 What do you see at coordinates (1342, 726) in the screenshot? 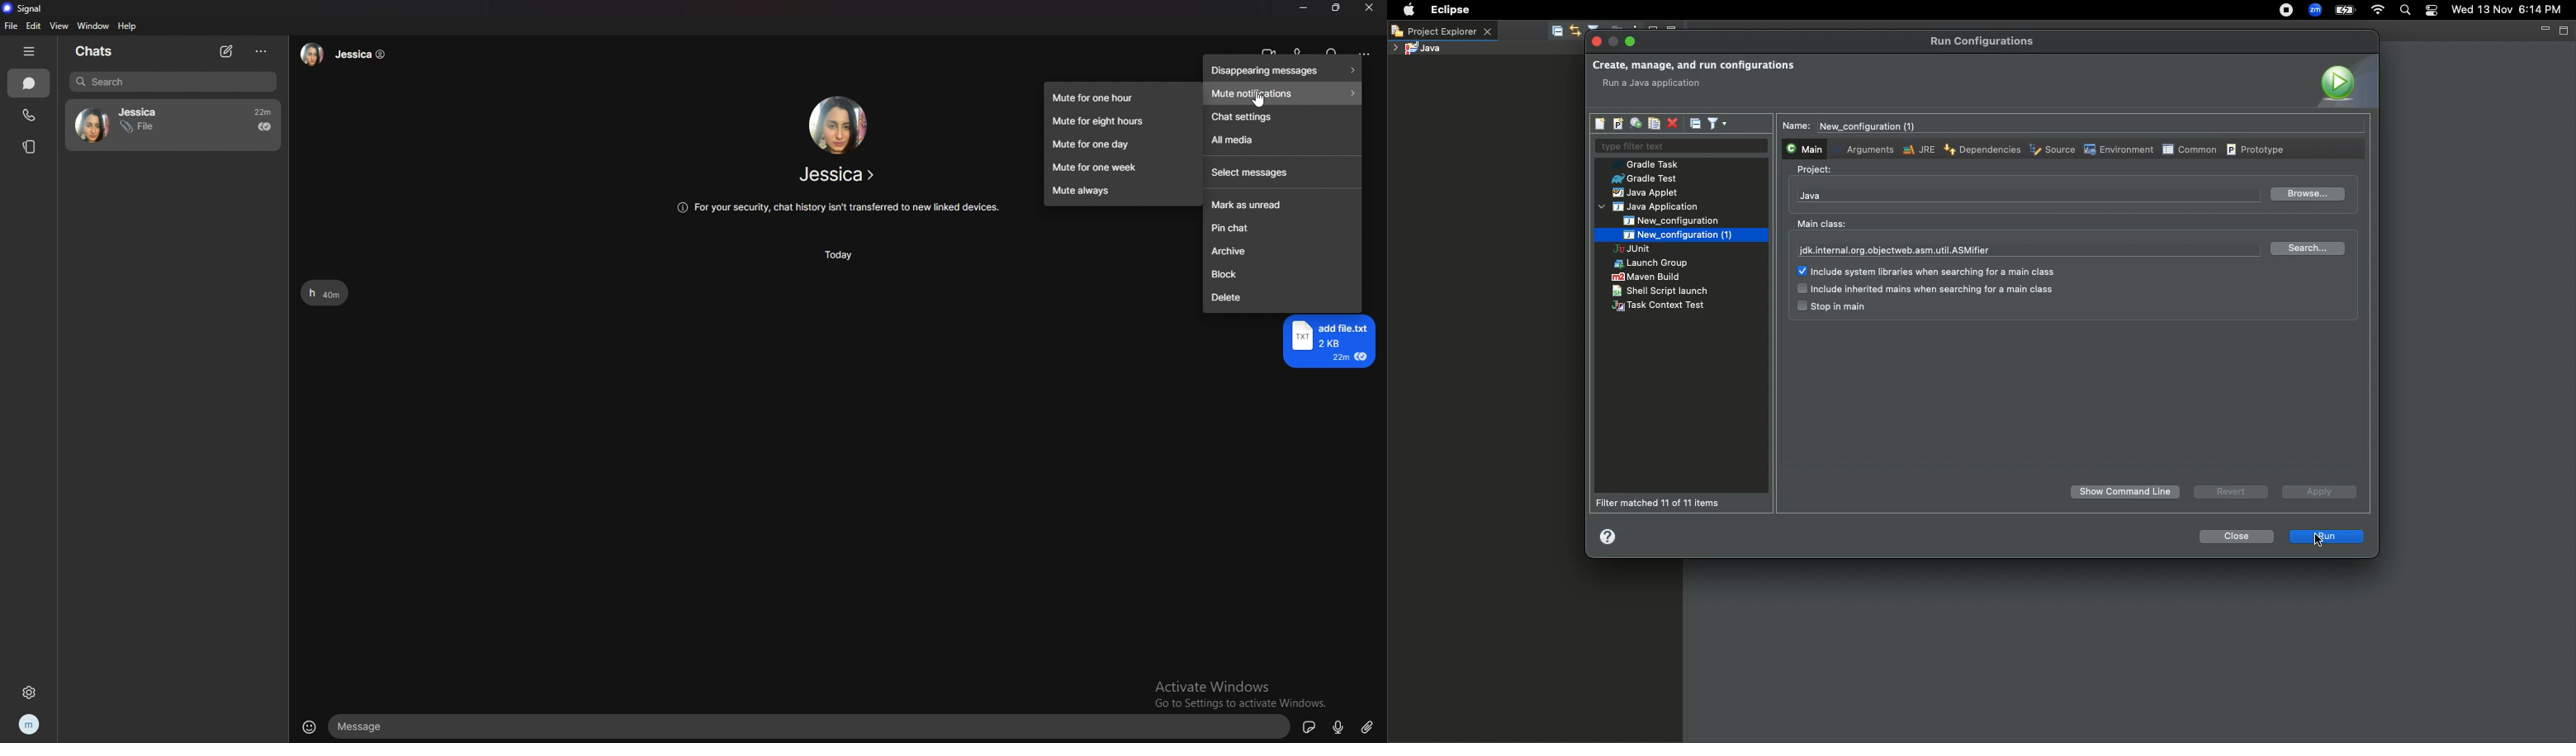
I see `voice type` at bounding box center [1342, 726].